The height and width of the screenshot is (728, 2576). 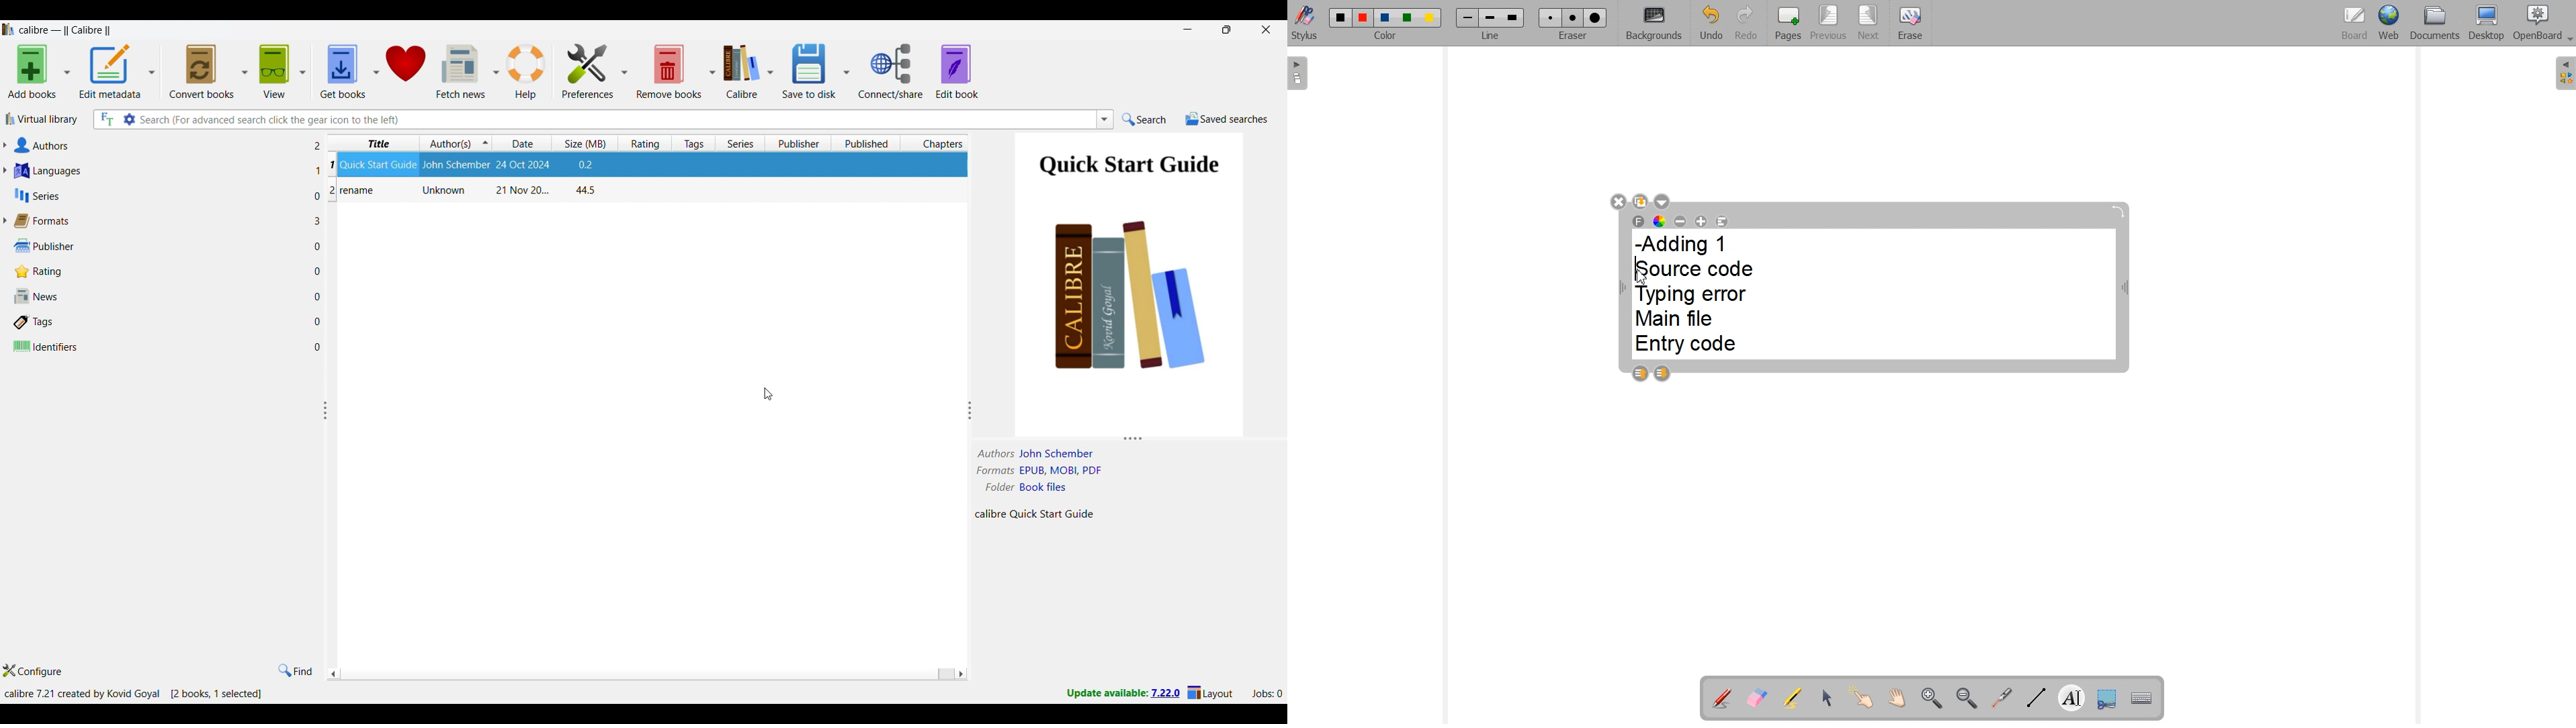 What do you see at coordinates (616, 119) in the screenshot?
I see `Input search here` at bounding box center [616, 119].